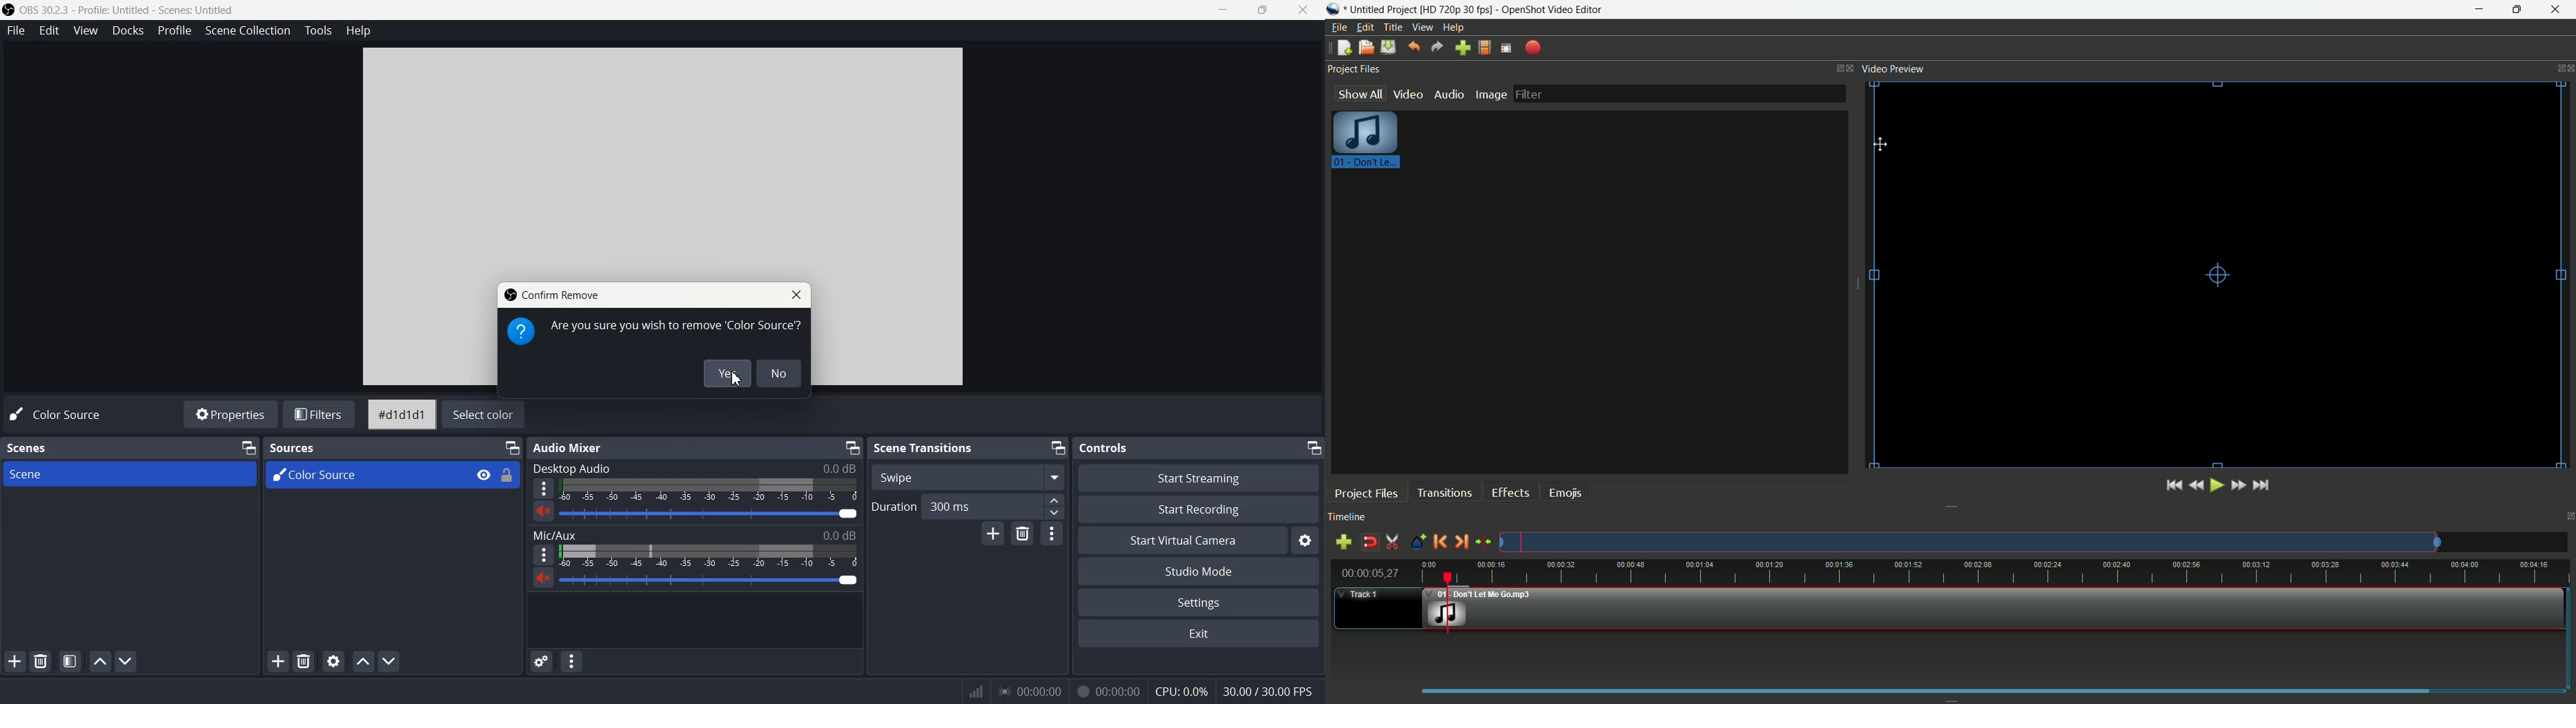  What do you see at coordinates (248, 31) in the screenshot?
I see `Scene Collection` at bounding box center [248, 31].